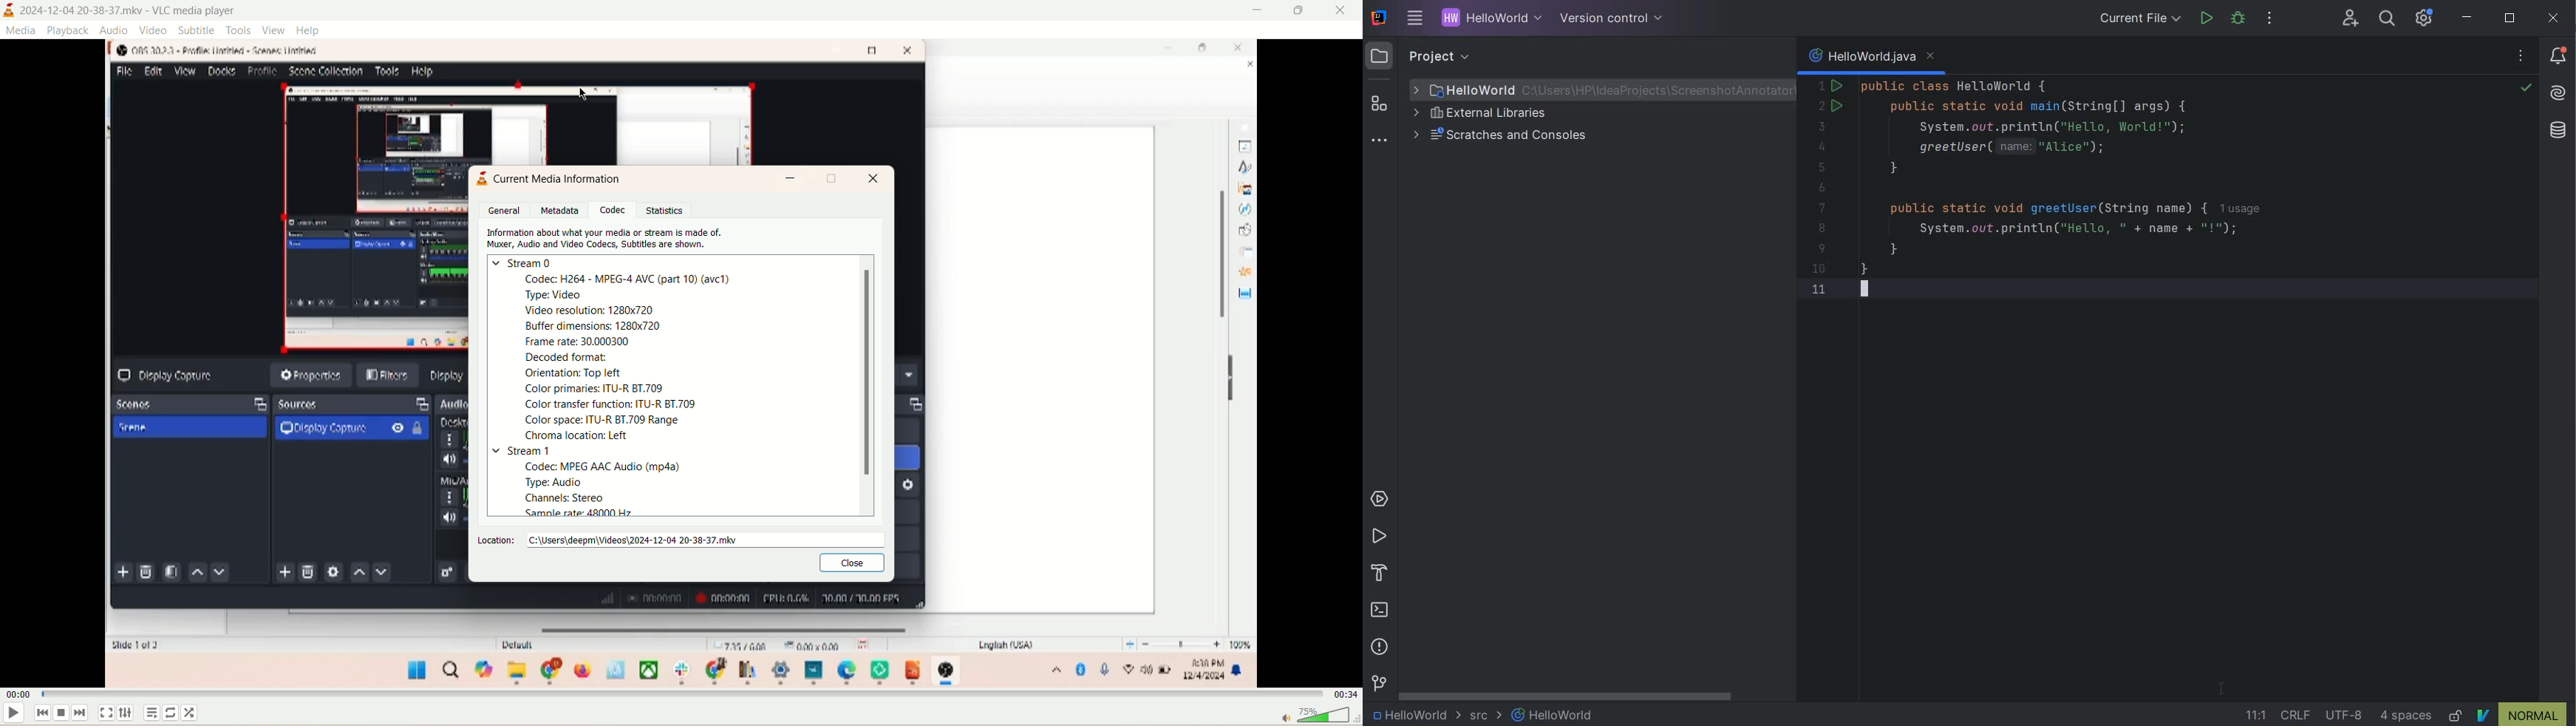 The image size is (2576, 728). I want to click on close, so click(1343, 13).